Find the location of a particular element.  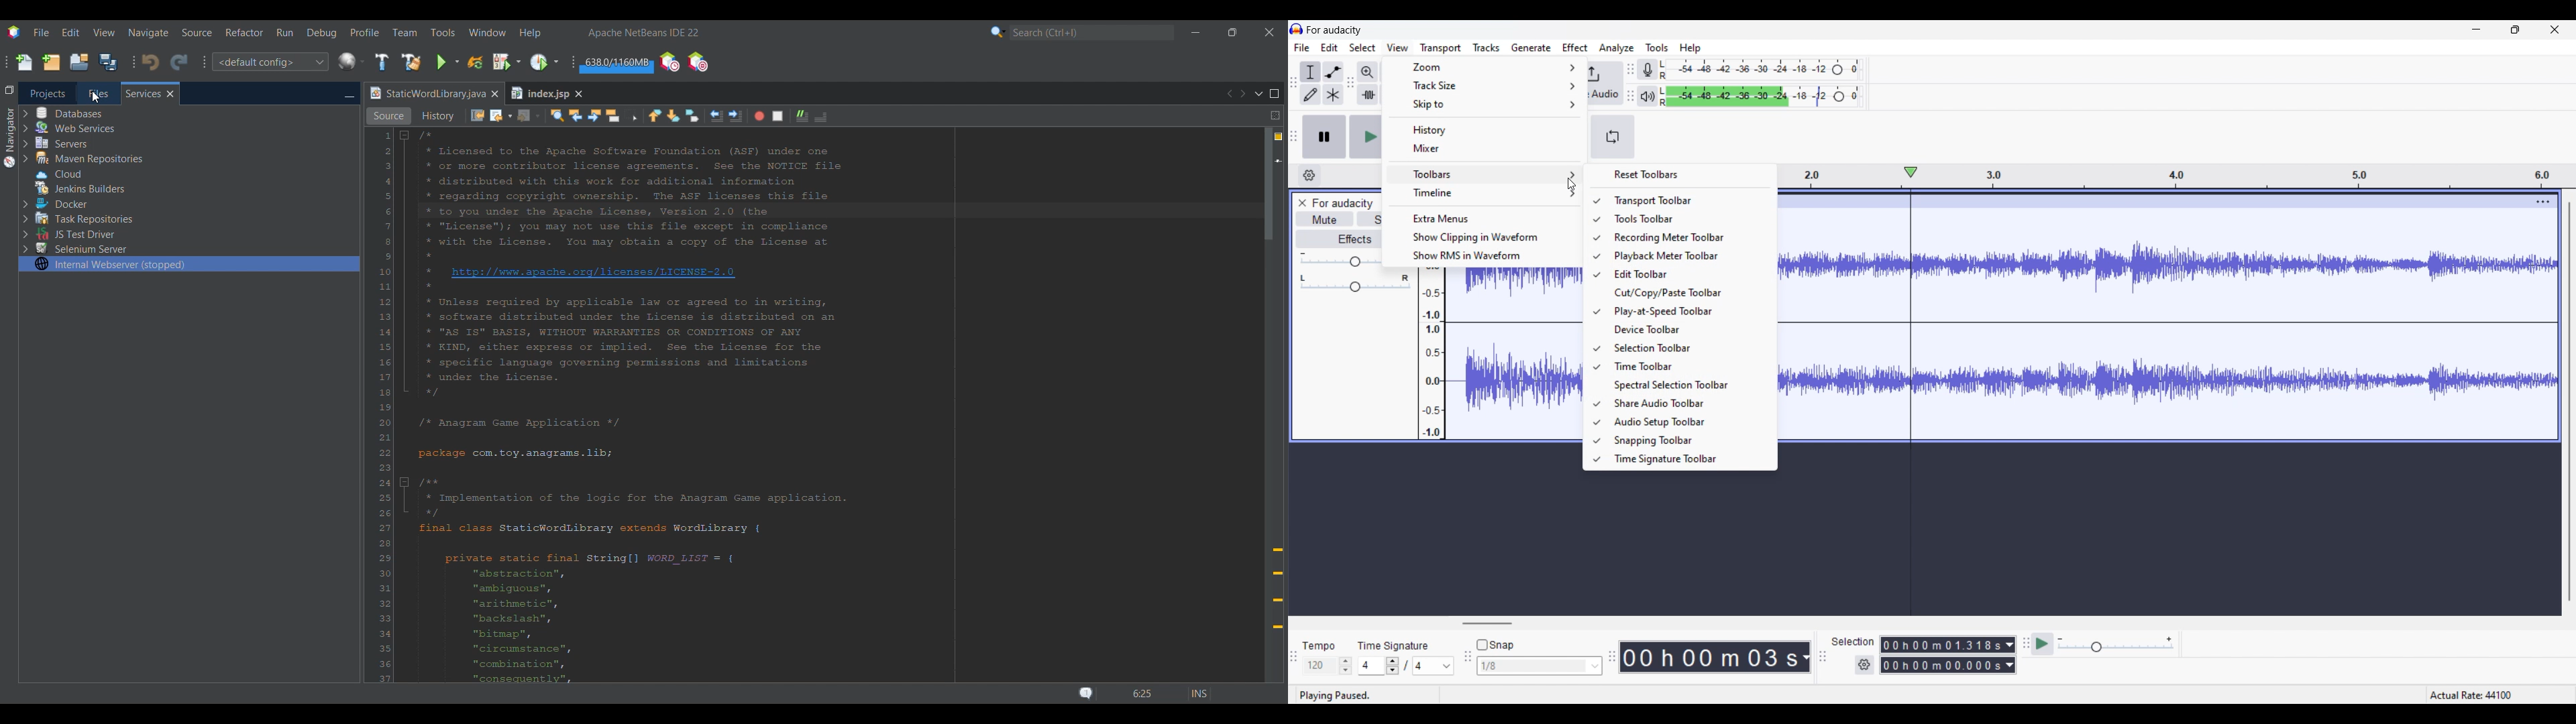

Draw tool is located at coordinates (1310, 95).